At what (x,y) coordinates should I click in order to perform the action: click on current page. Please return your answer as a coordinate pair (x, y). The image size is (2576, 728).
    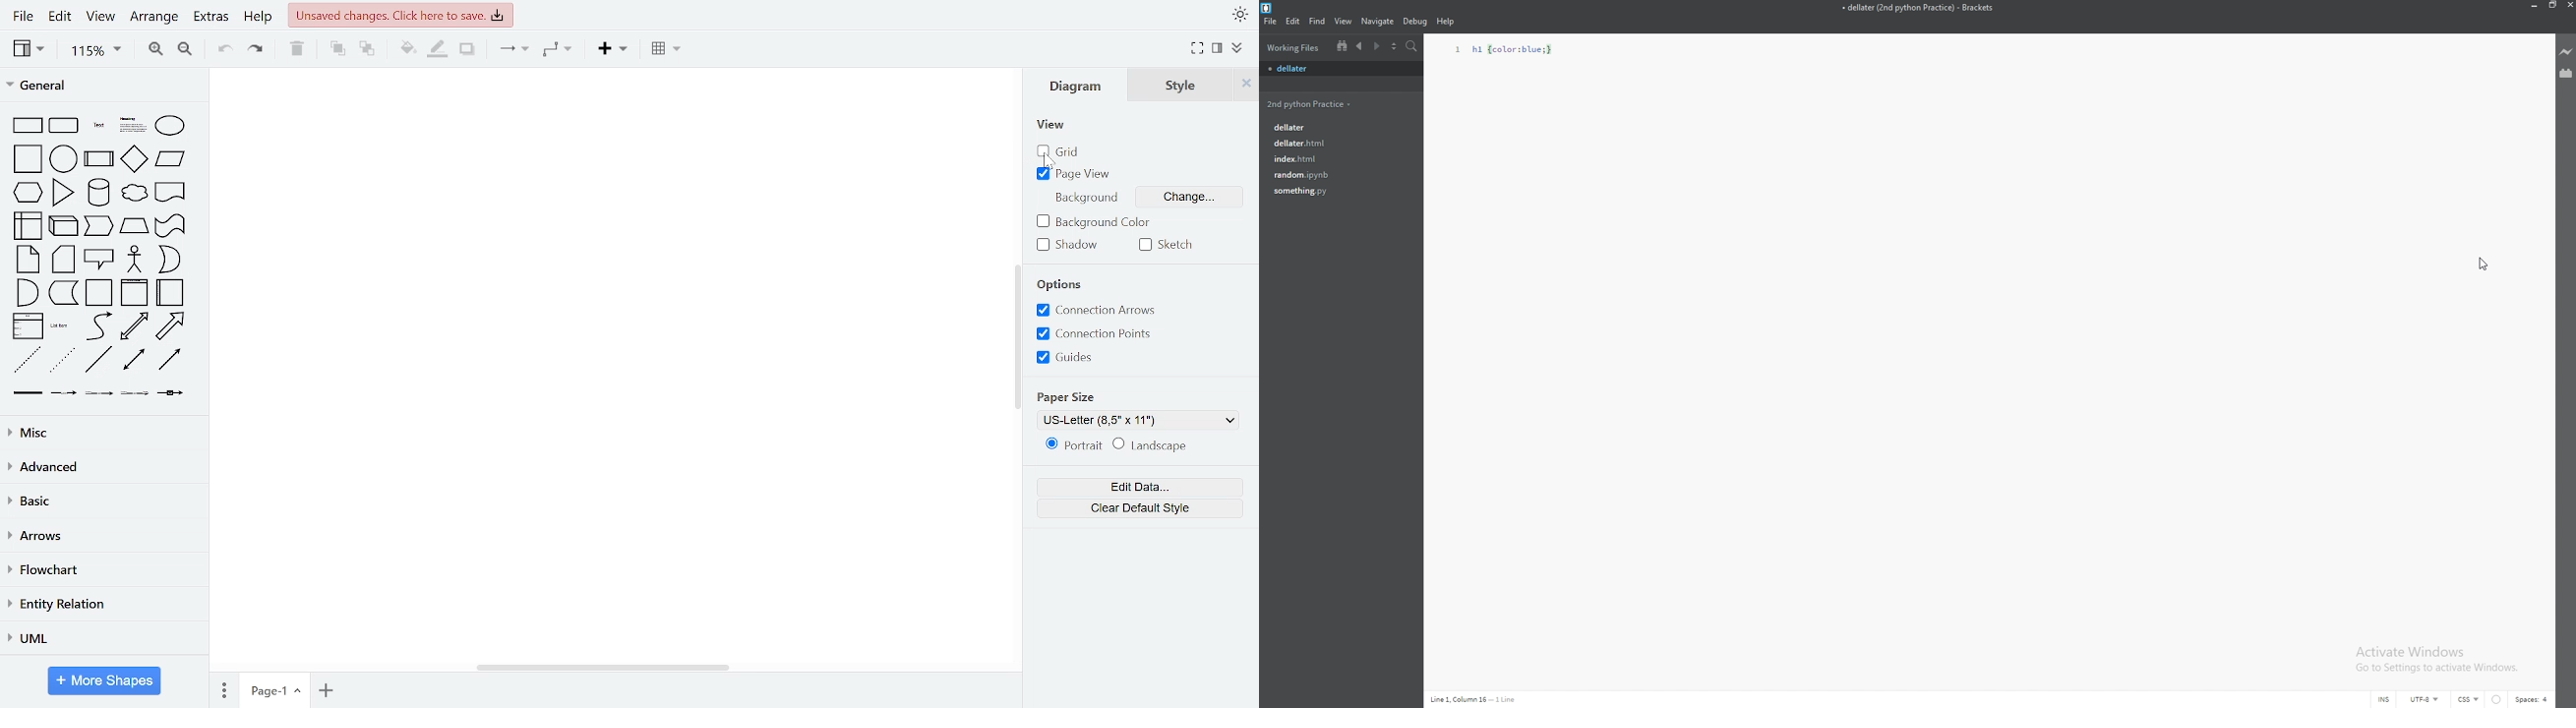
    Looking at the image, I should click on (273, 691).